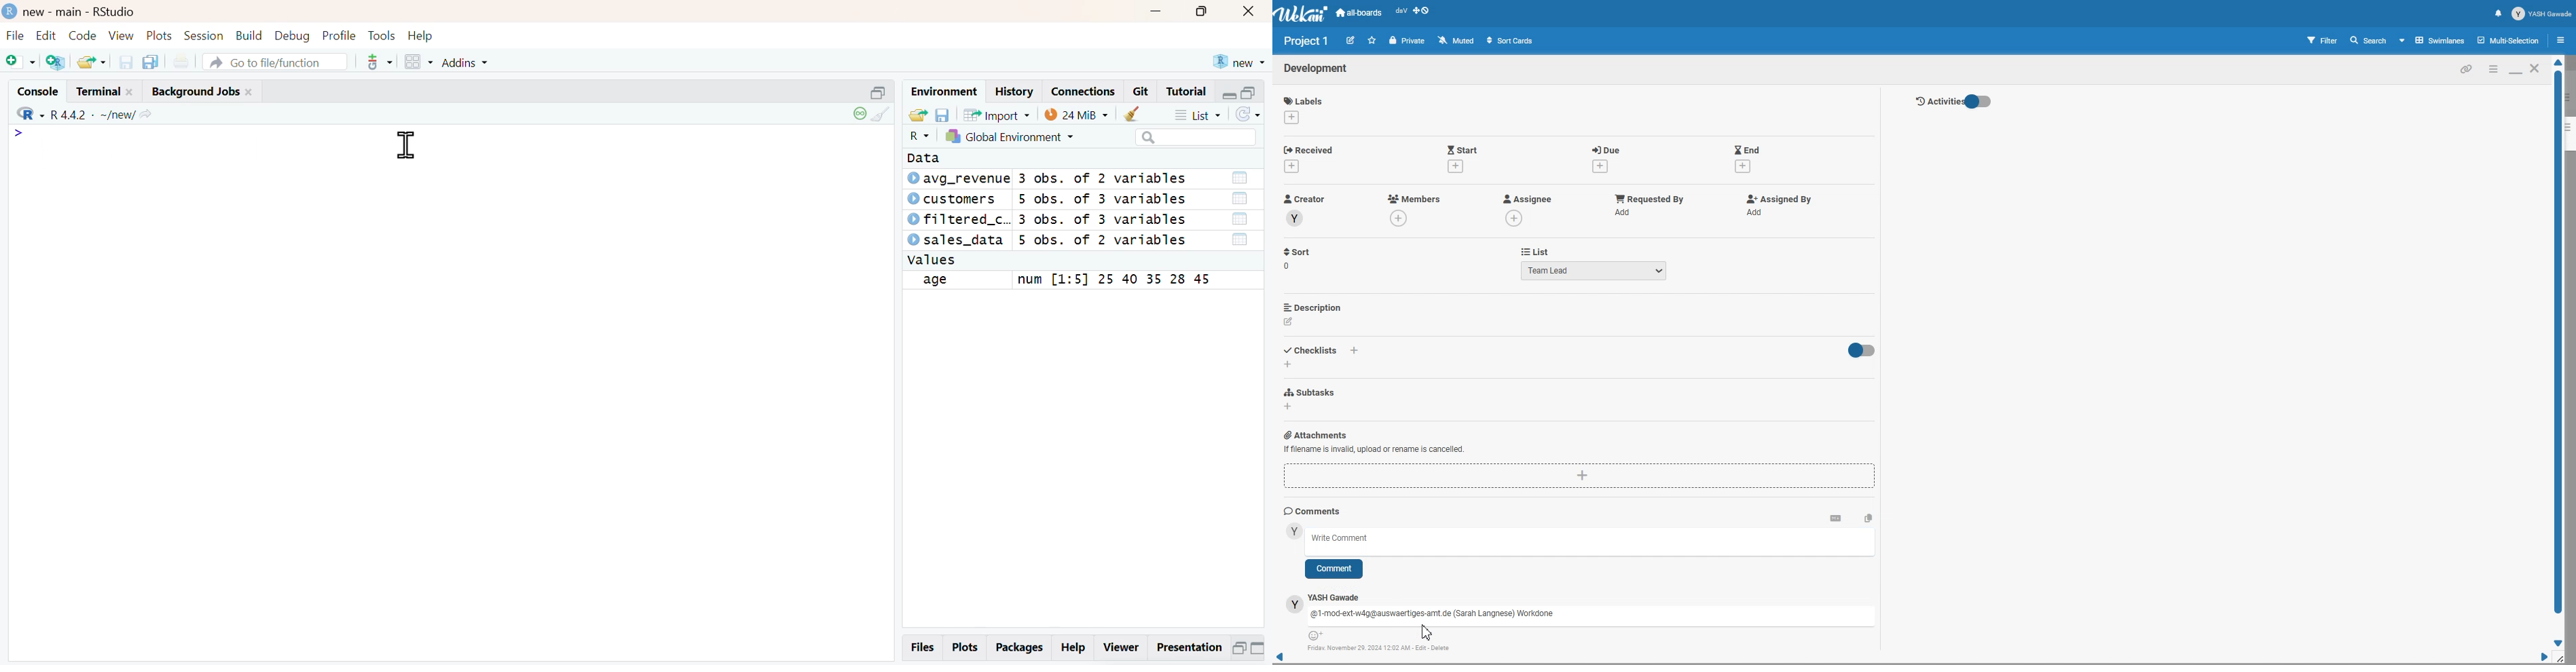 Image resolution: width=2576 pixels, height=672 pixels. What do you see at coordinates (451, 332) in the screenshot?
I see `Console pane` at bounding box center [451, 332].